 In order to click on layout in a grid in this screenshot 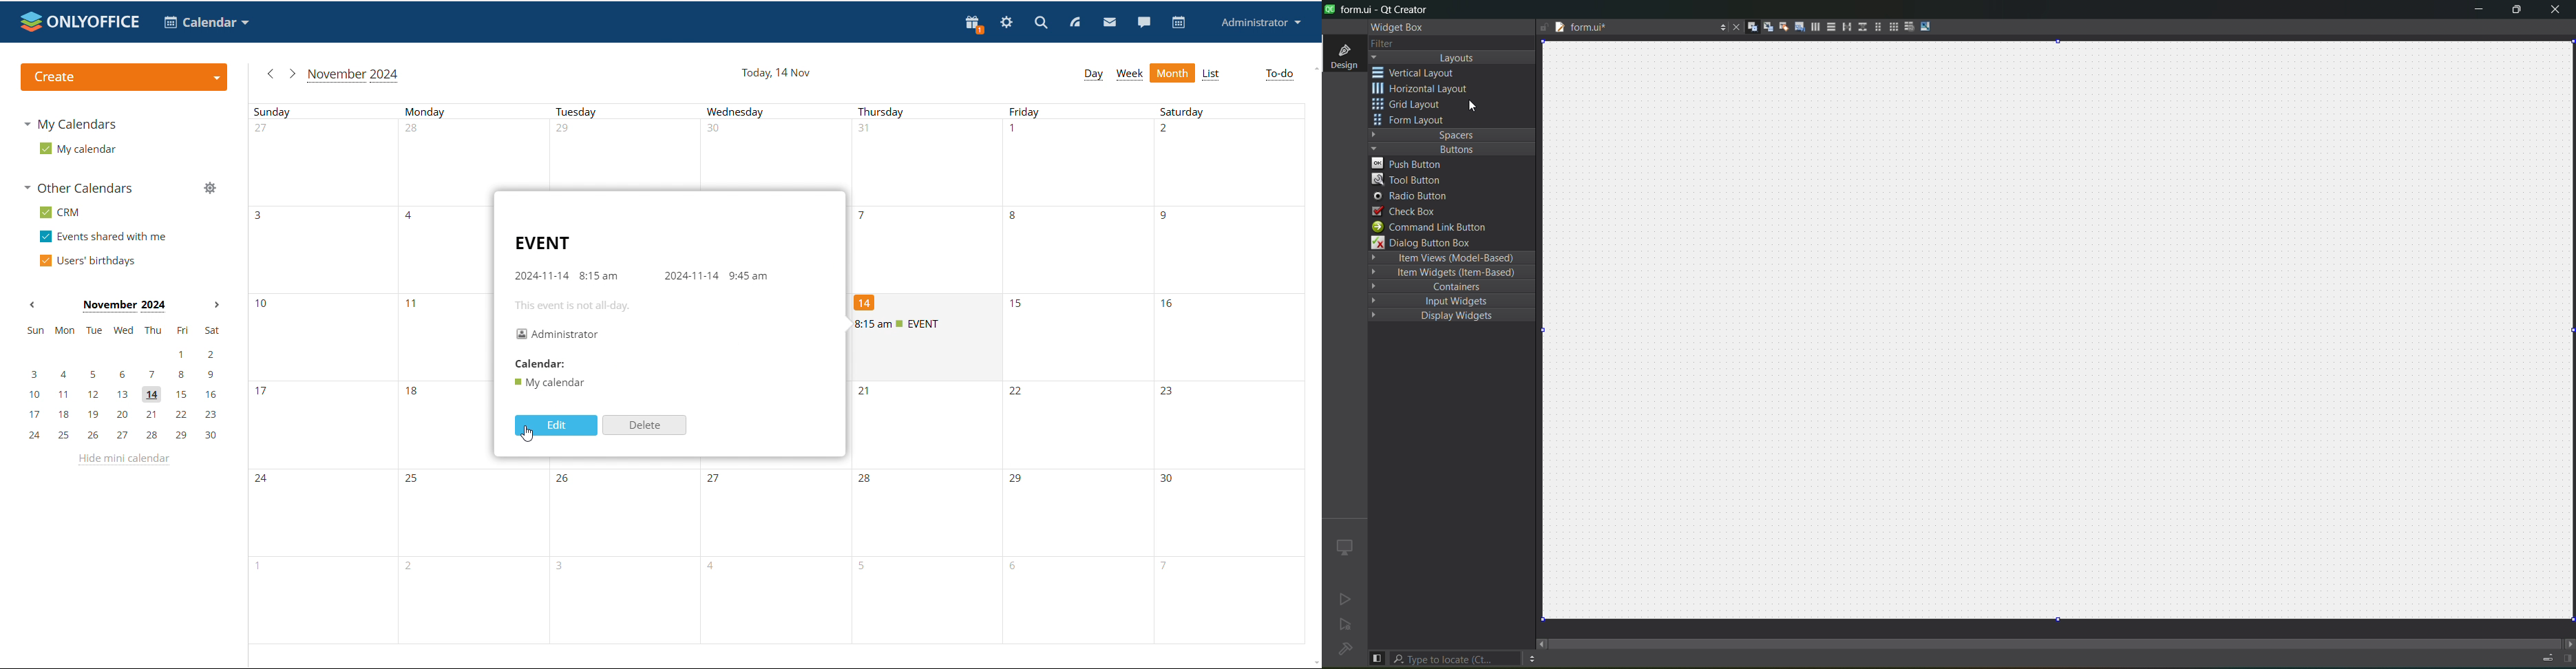, I will do `click(1893, 28)`.